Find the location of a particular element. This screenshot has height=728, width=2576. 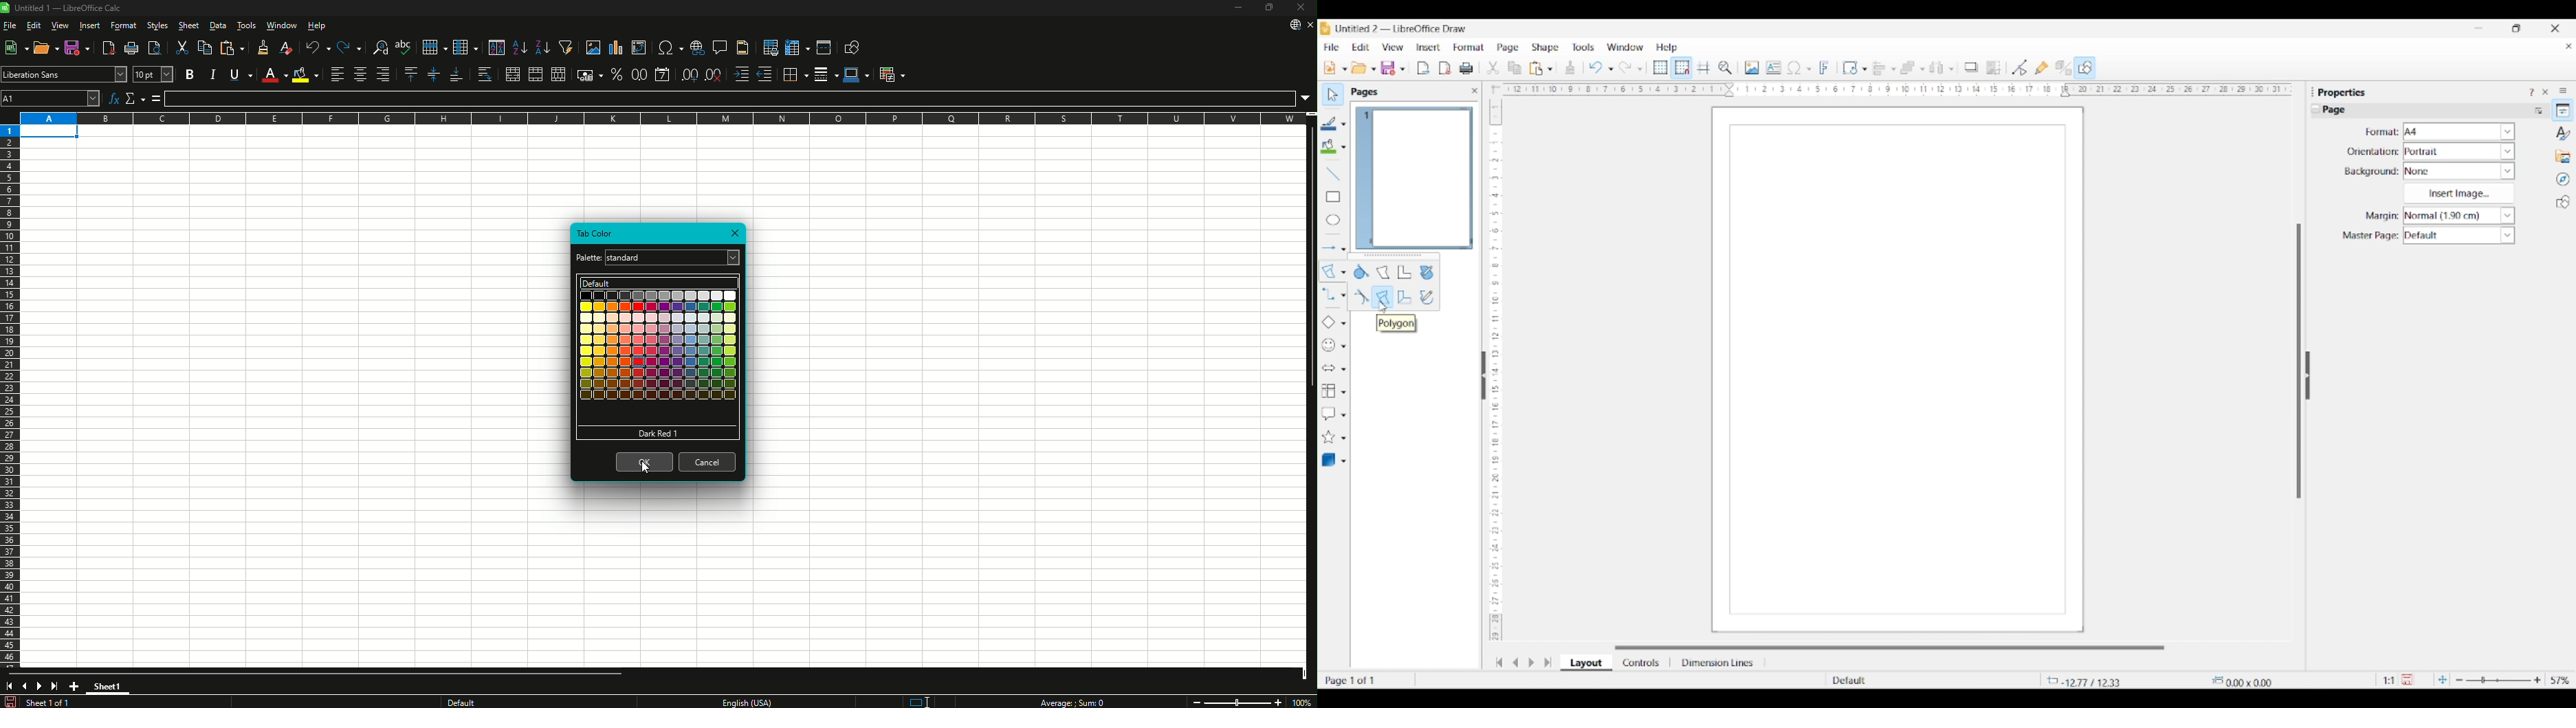

Close left sidebar is located at coordinates (1475, 90).